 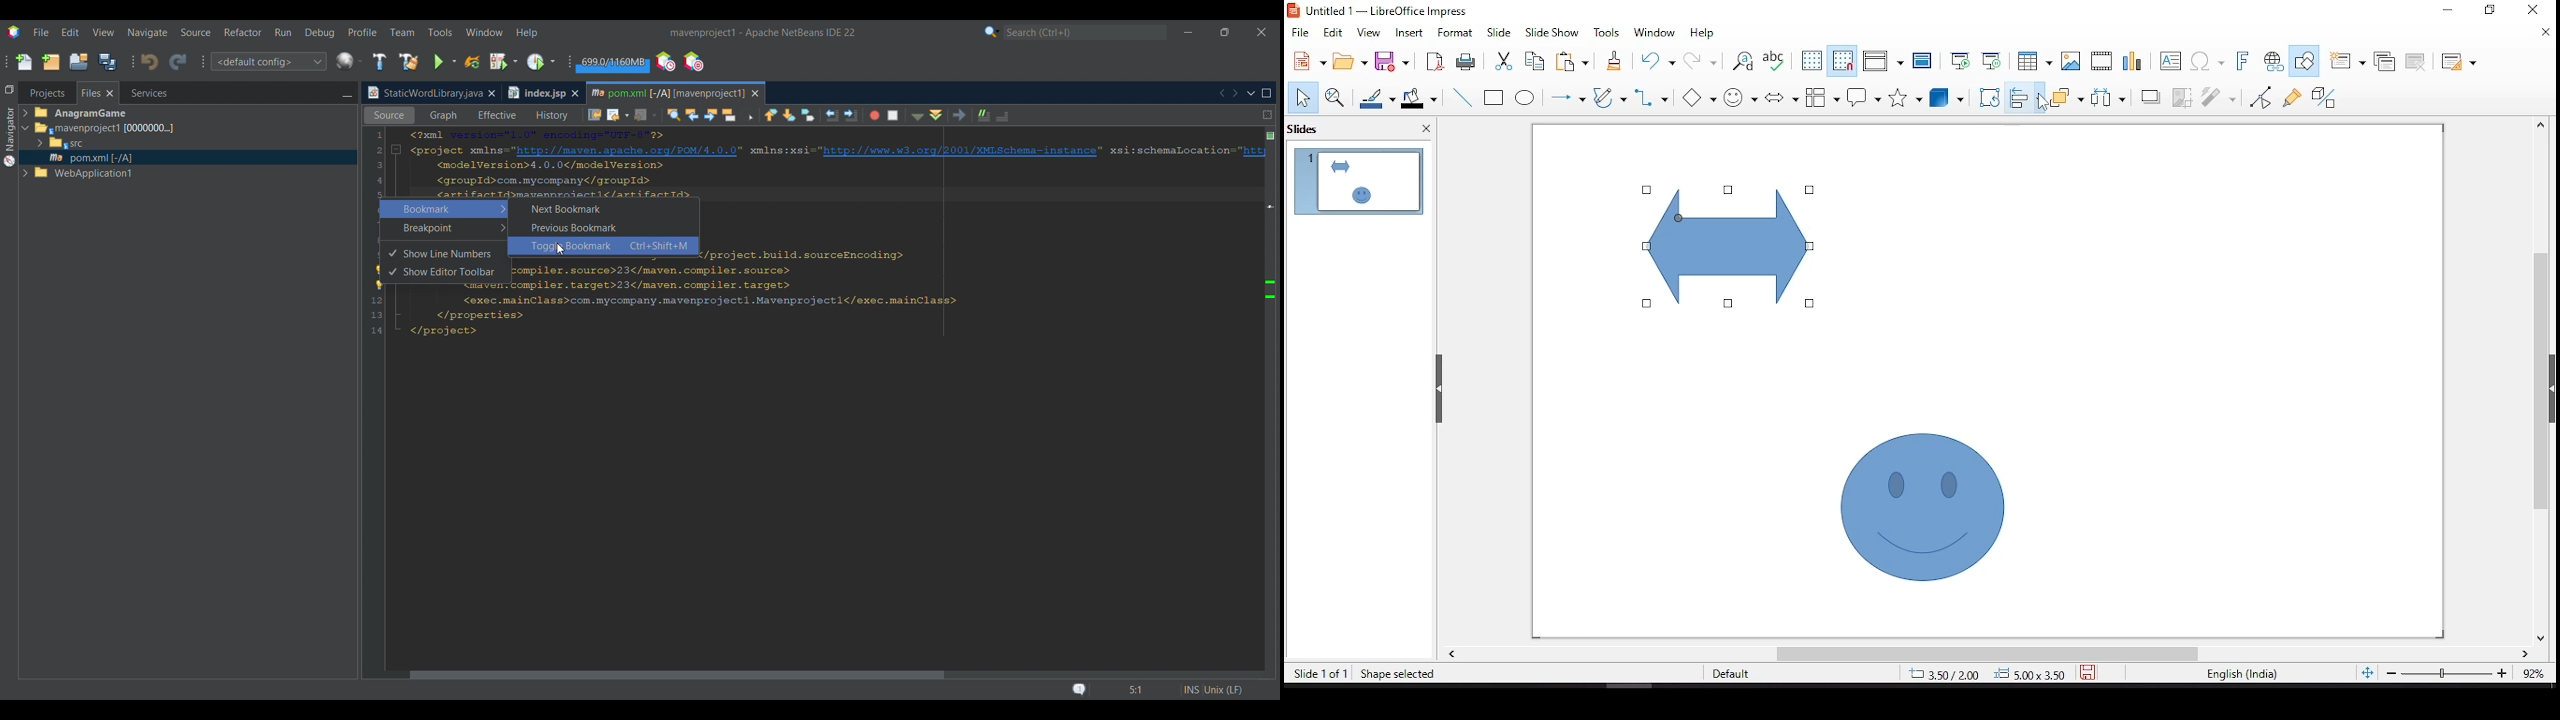 What do you see at coordinates (2547, 381) in the screenshot?
I see `scroll bar` at bounding box center [2547, 381].